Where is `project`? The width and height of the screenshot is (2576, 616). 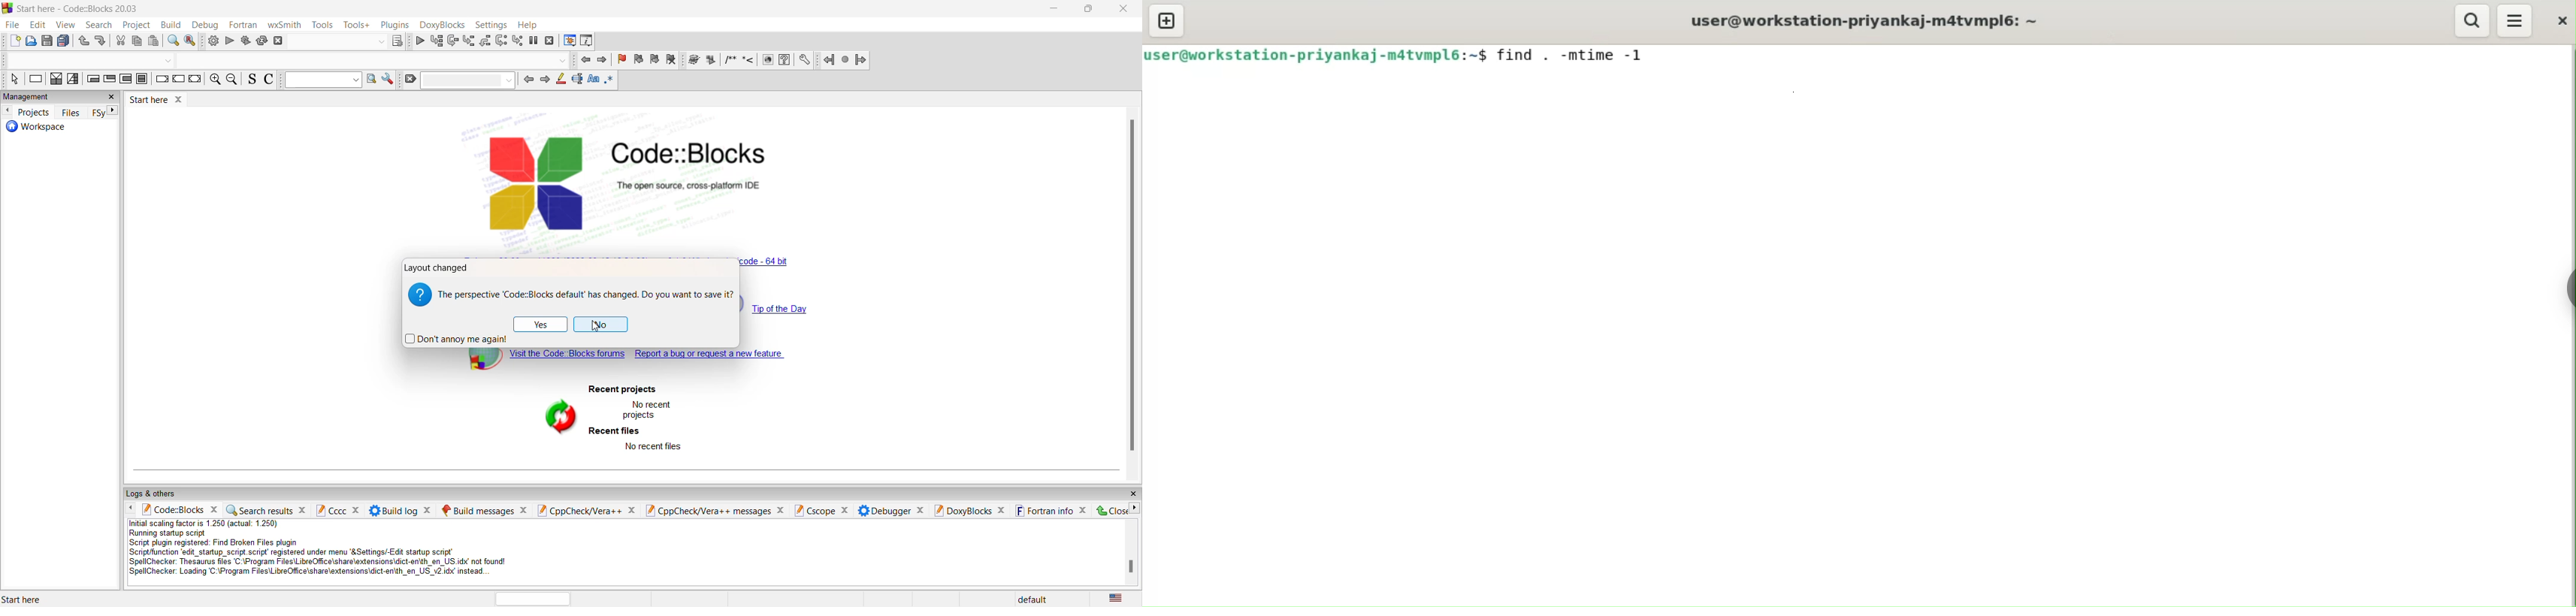
project is located at coordinates (135, 25).